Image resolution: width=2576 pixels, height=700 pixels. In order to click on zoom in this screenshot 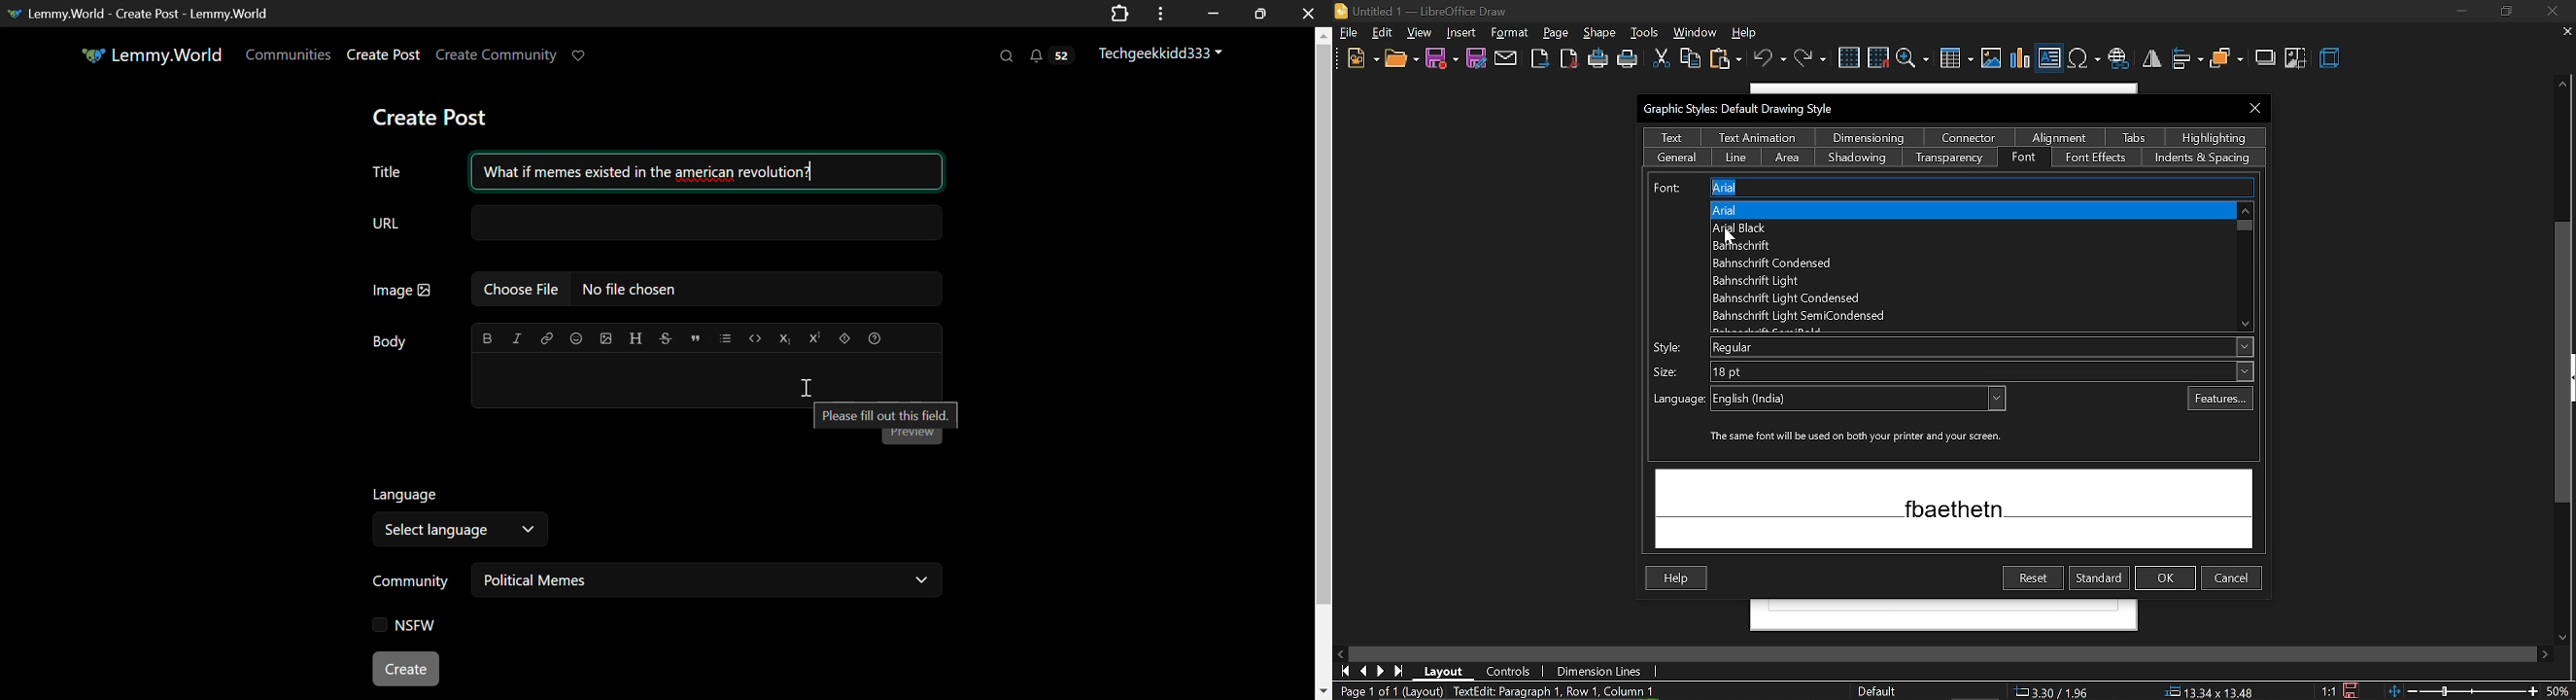, I will do `click(1913, 57)`.